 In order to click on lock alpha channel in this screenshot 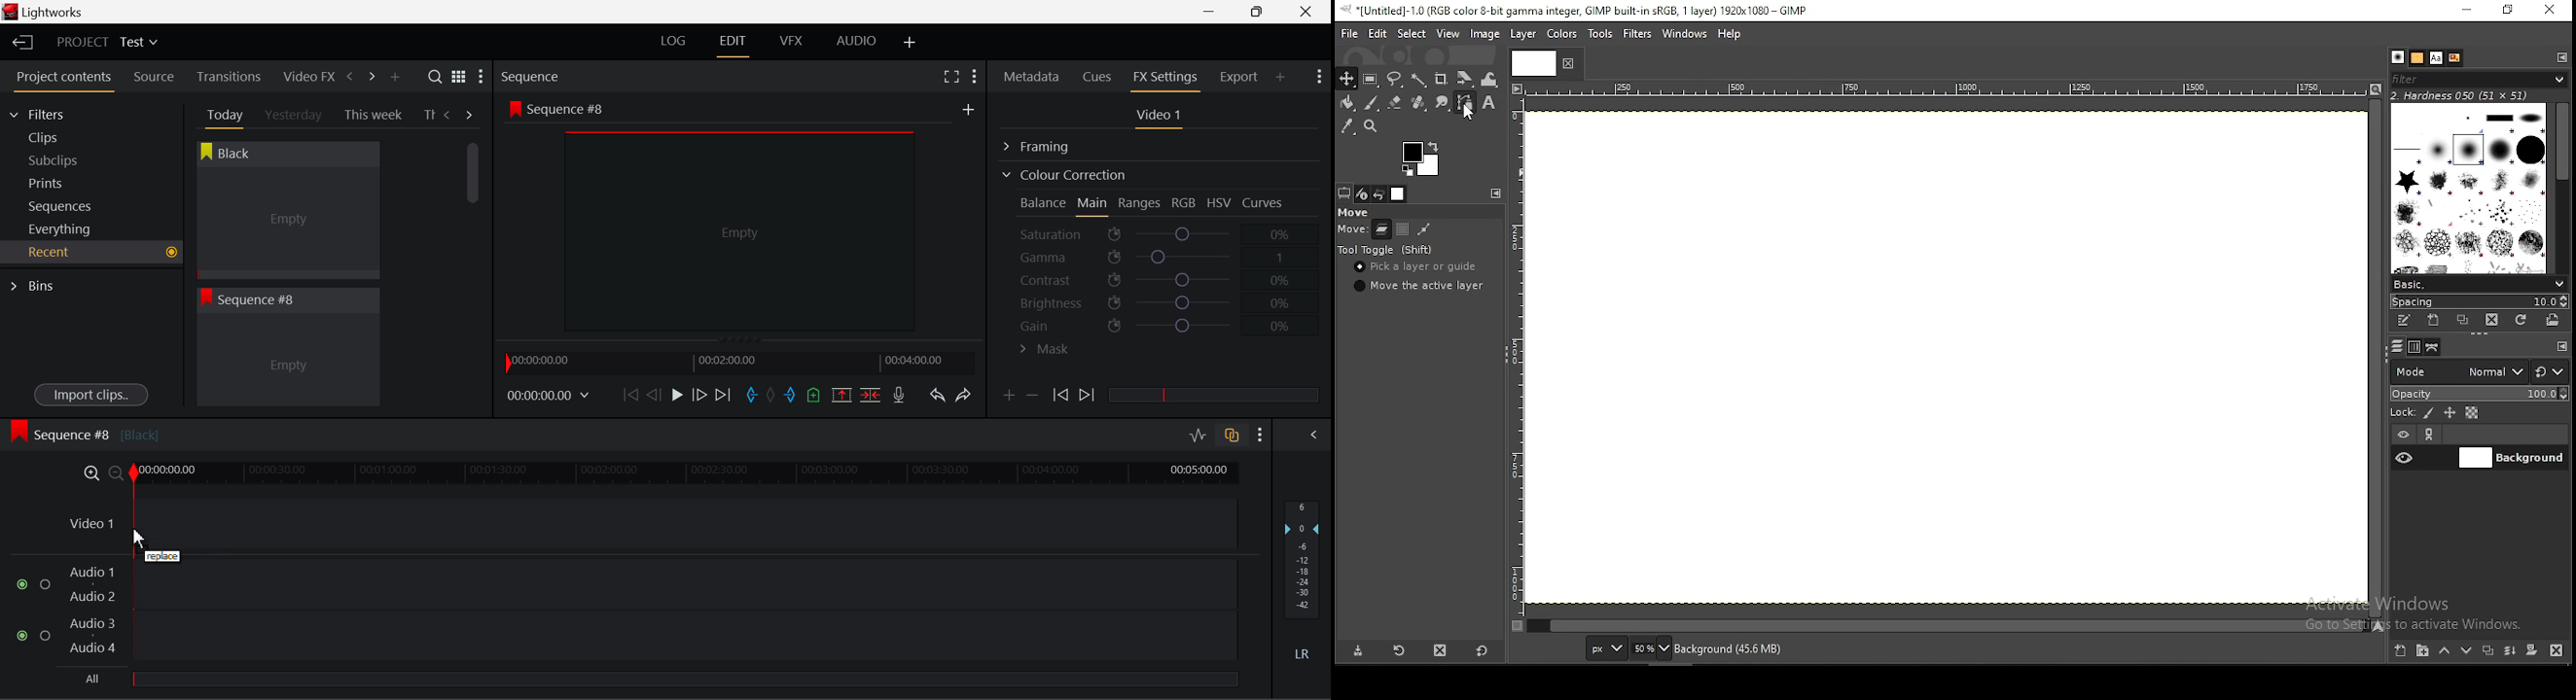, I will do `click(2473, 412)`.